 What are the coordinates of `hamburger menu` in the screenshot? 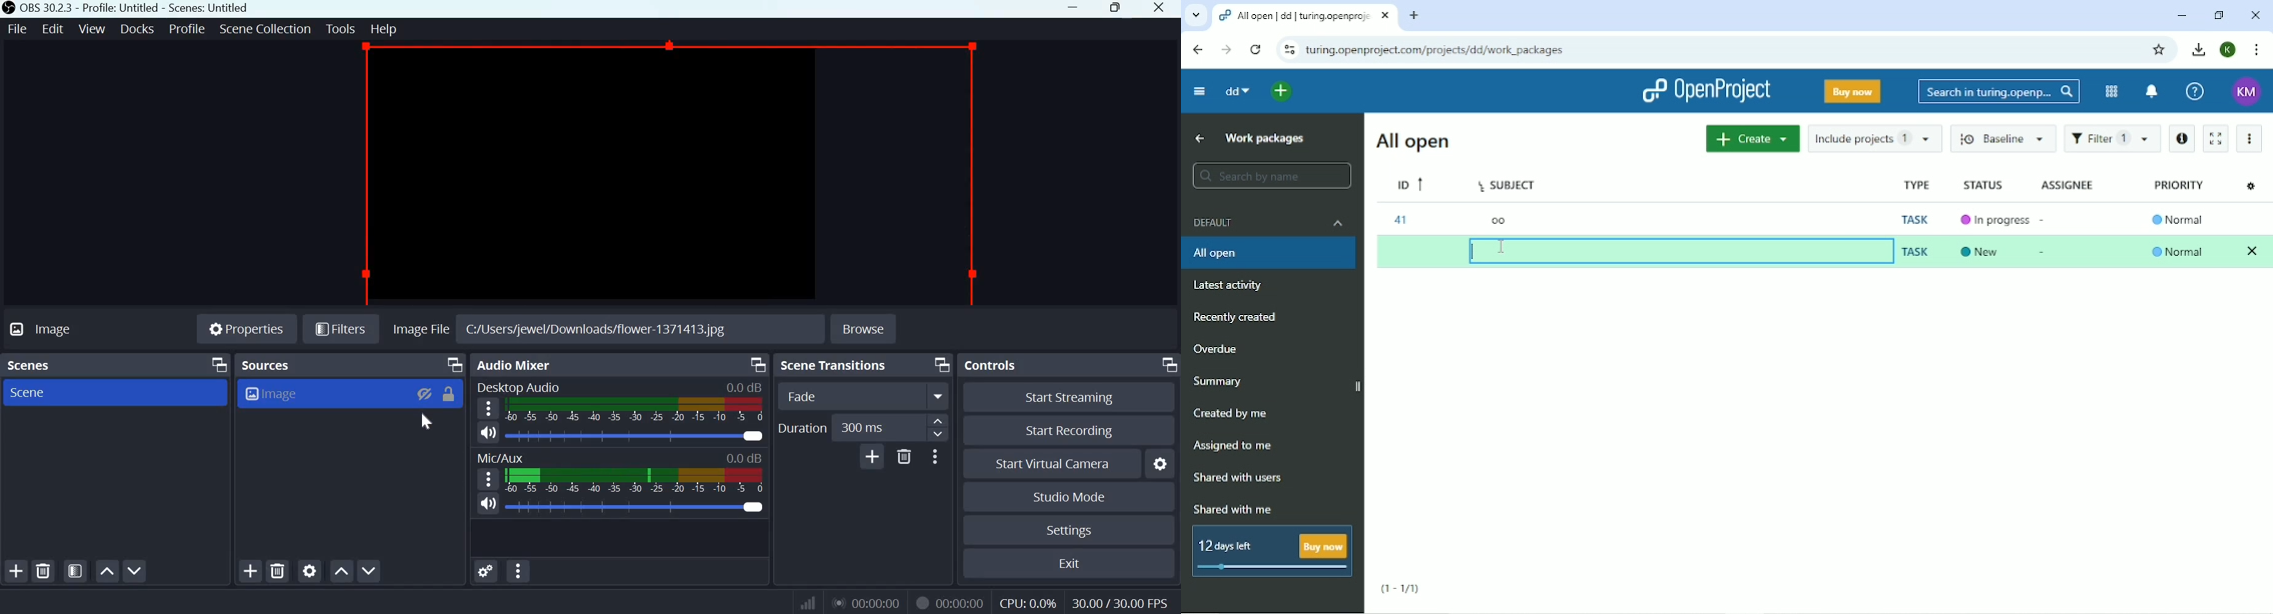 It's located at (488, 409).